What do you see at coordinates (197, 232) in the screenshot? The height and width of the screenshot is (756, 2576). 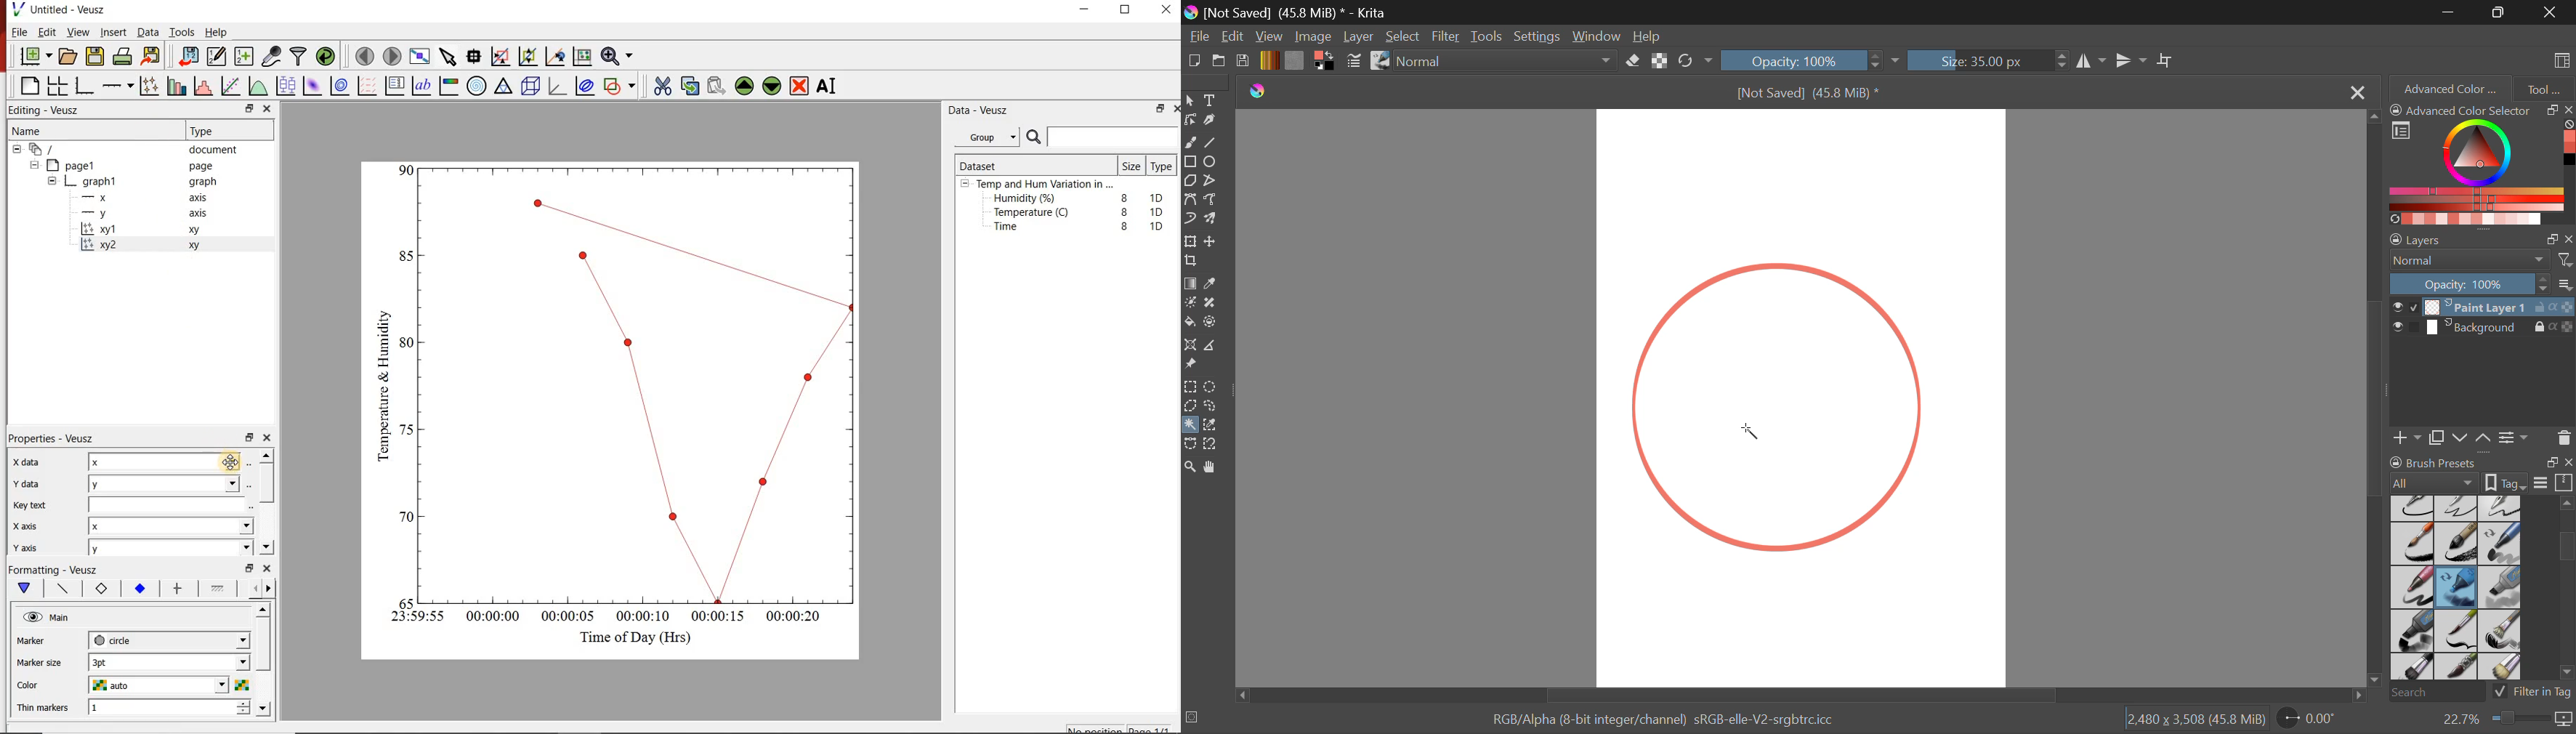 I see `xy` at bounding box center [197, 232].